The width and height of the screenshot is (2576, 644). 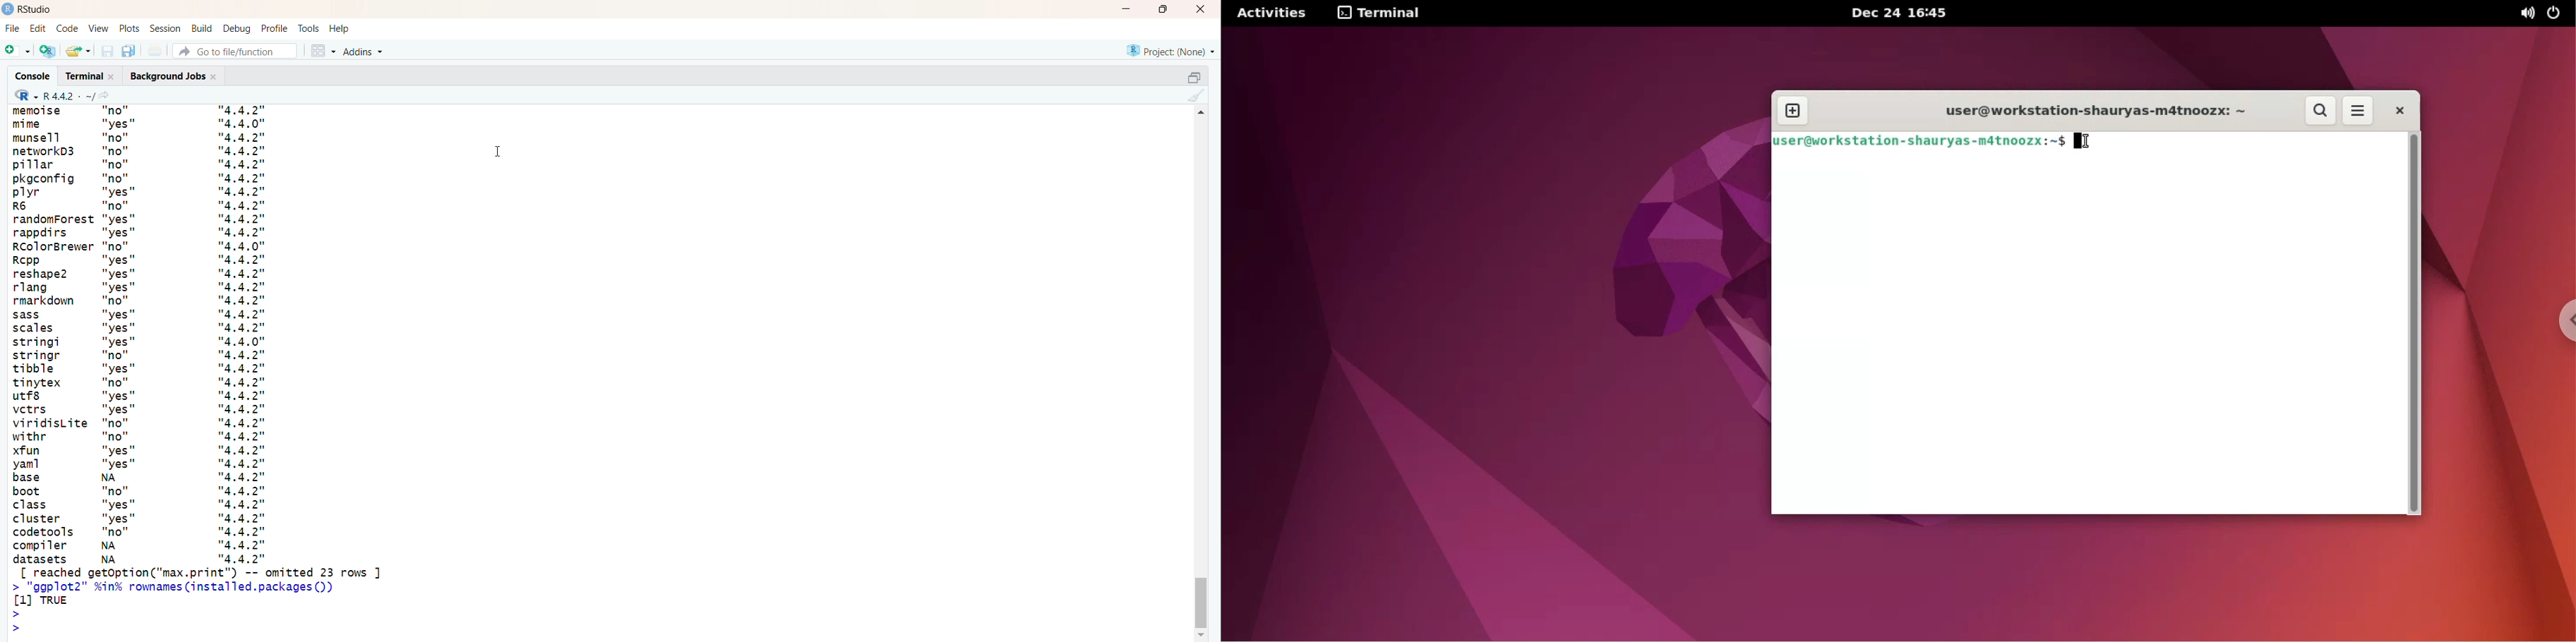 What do you see at coordinates (90, 75) in the screenshot?
I see `terminal` at bounding box center [90, 75].